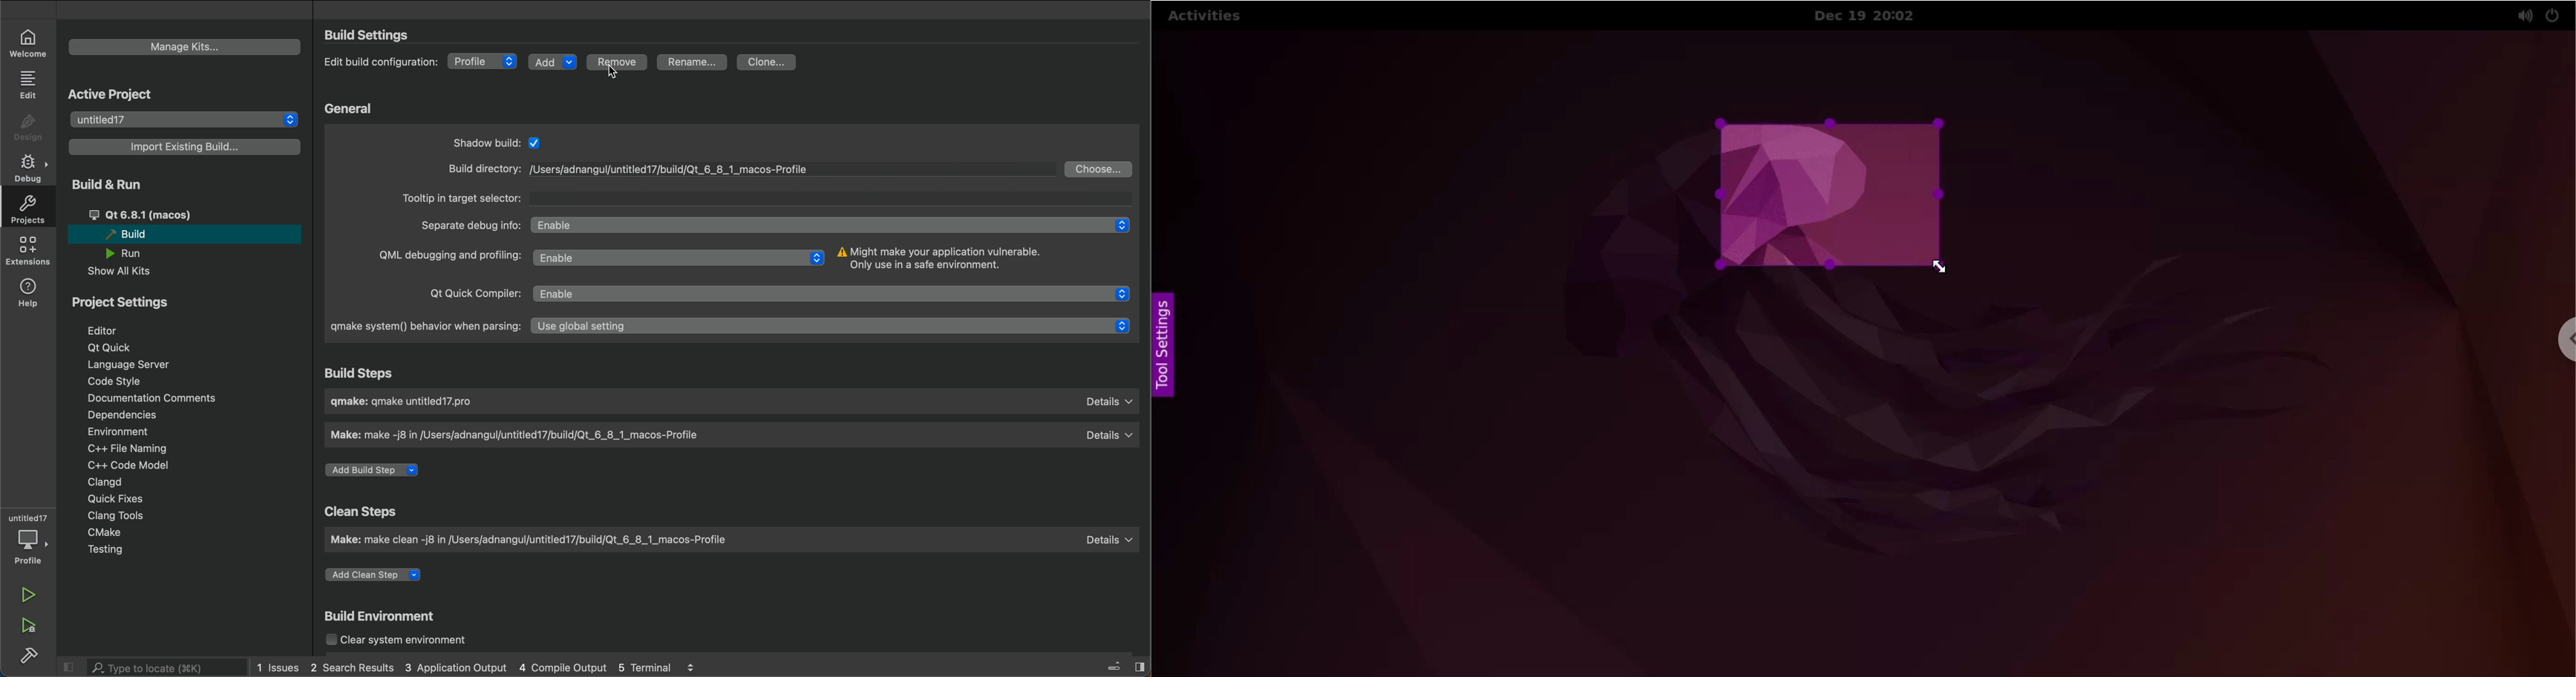 This screenshot has width=2576, height=700. Describe the element at coordinates (132, 413) in the screenshot. I see `dependencies` at that location.